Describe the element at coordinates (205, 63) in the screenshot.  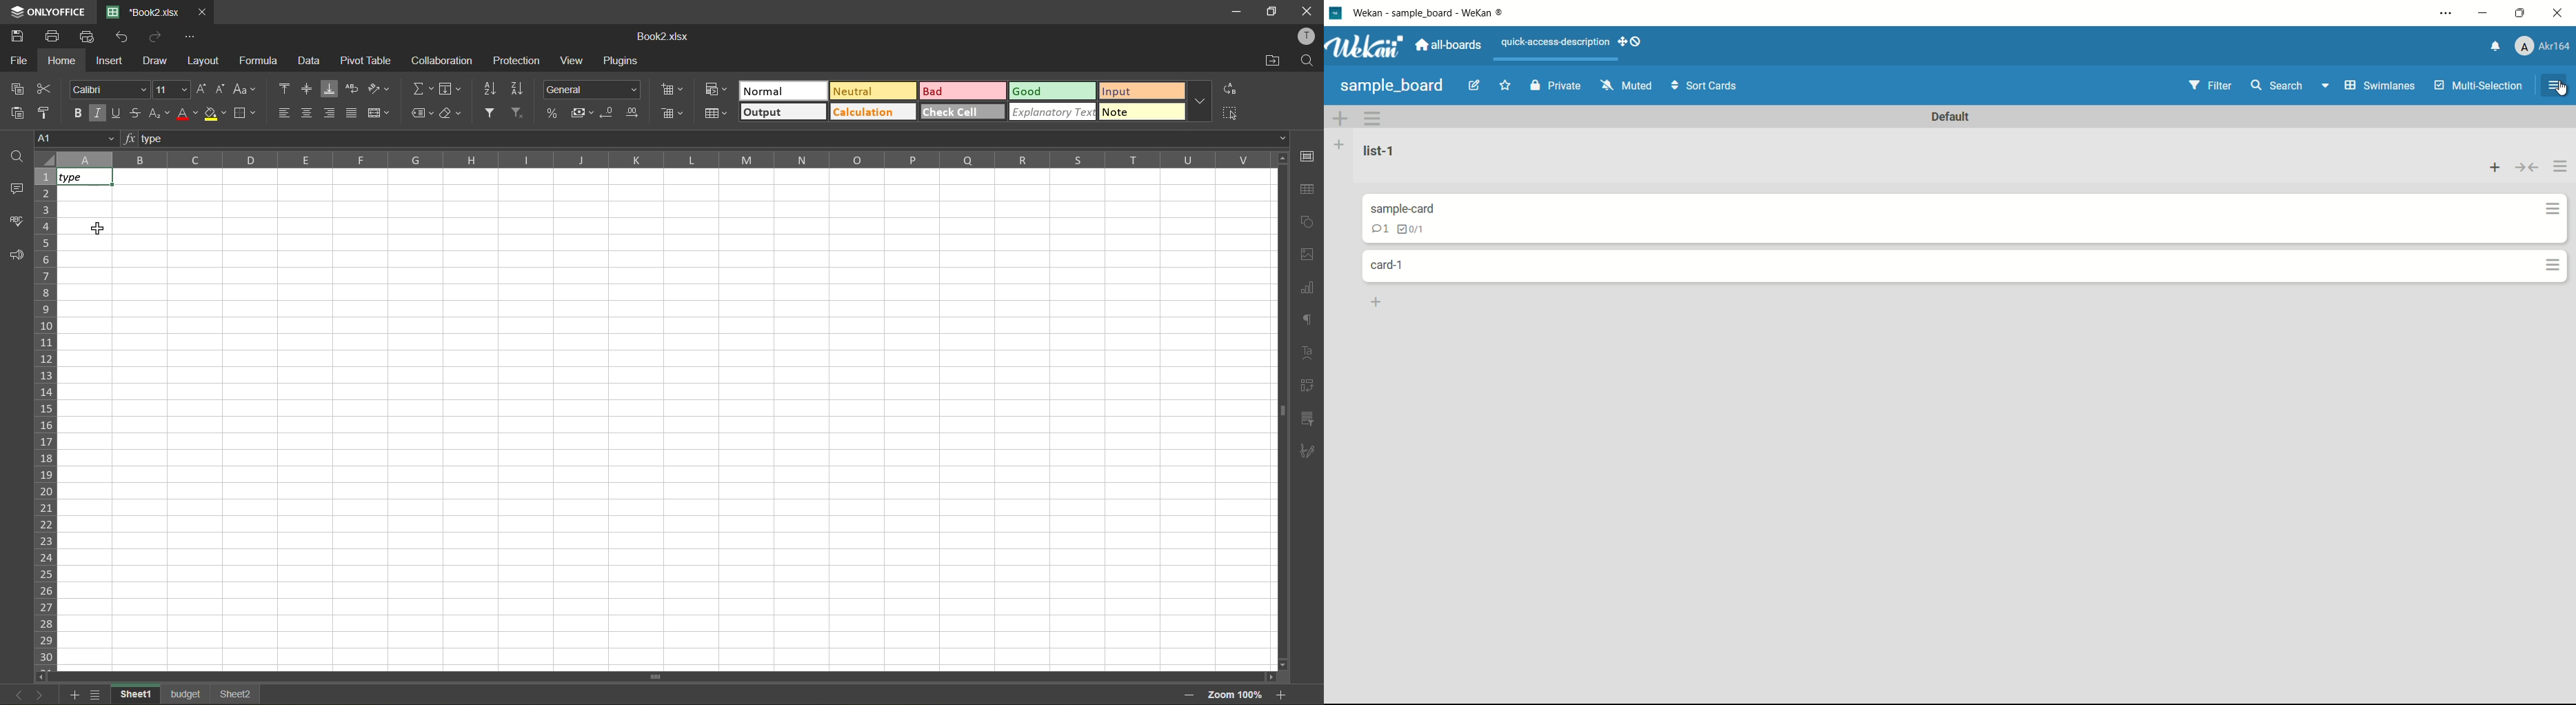
I see `layout` at that location.